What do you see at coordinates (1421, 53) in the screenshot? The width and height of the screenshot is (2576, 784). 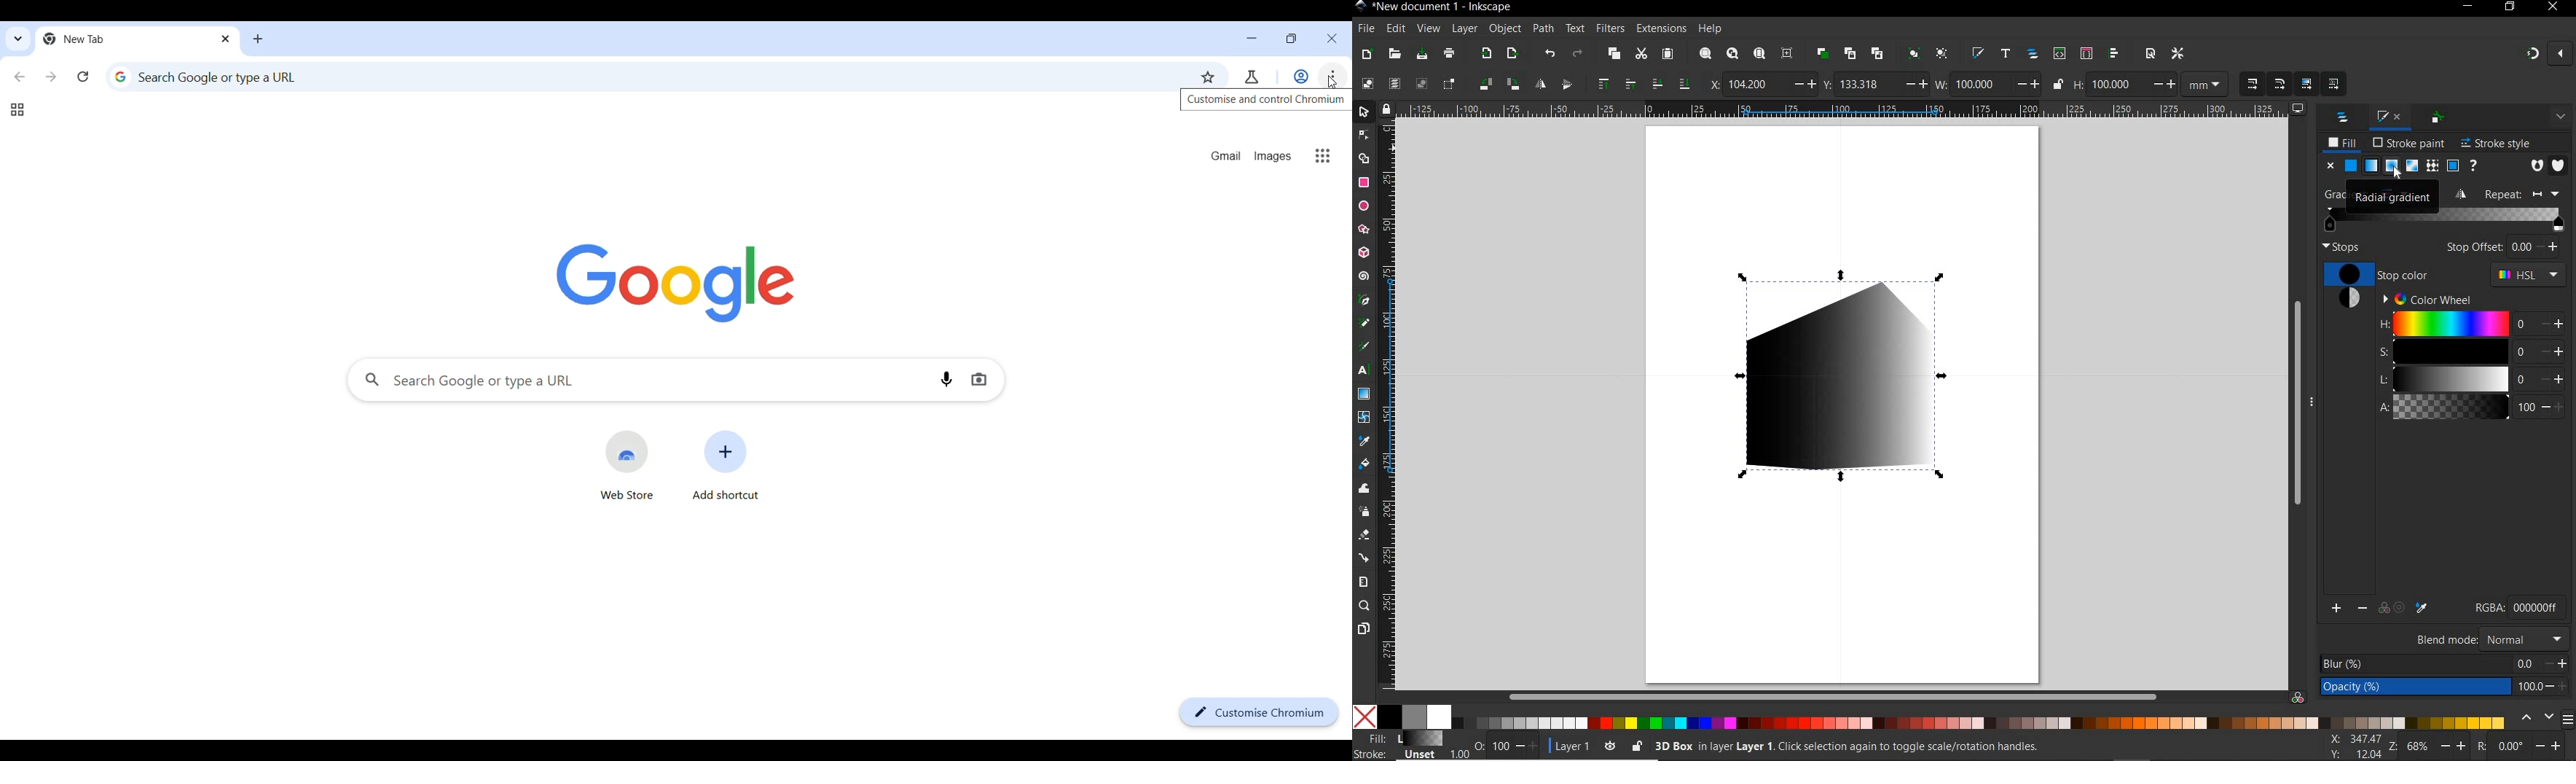 I see `SAVE` at bounding box center [1421, 53].